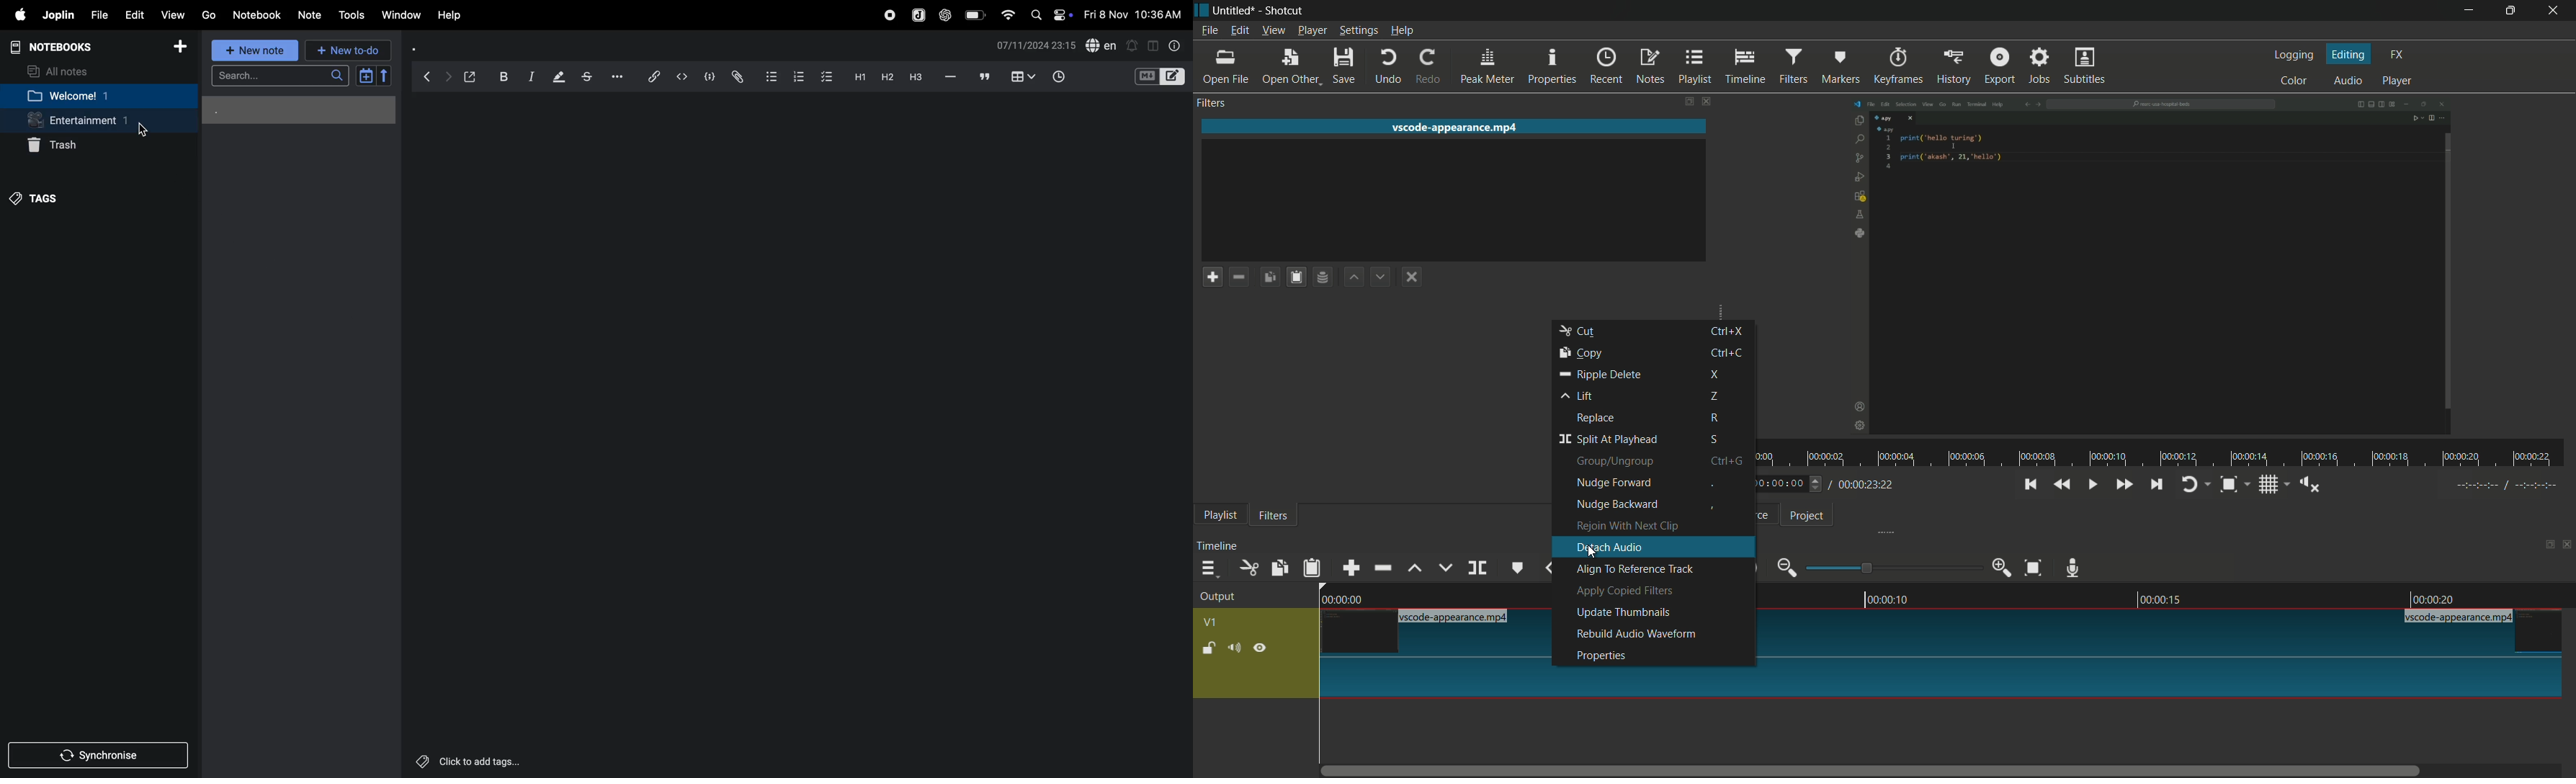 The height and width of the screenshot is (784, 2576). Describe the element at coordinates (857, 76) in the screenshot. I see `heading 1` at that location.